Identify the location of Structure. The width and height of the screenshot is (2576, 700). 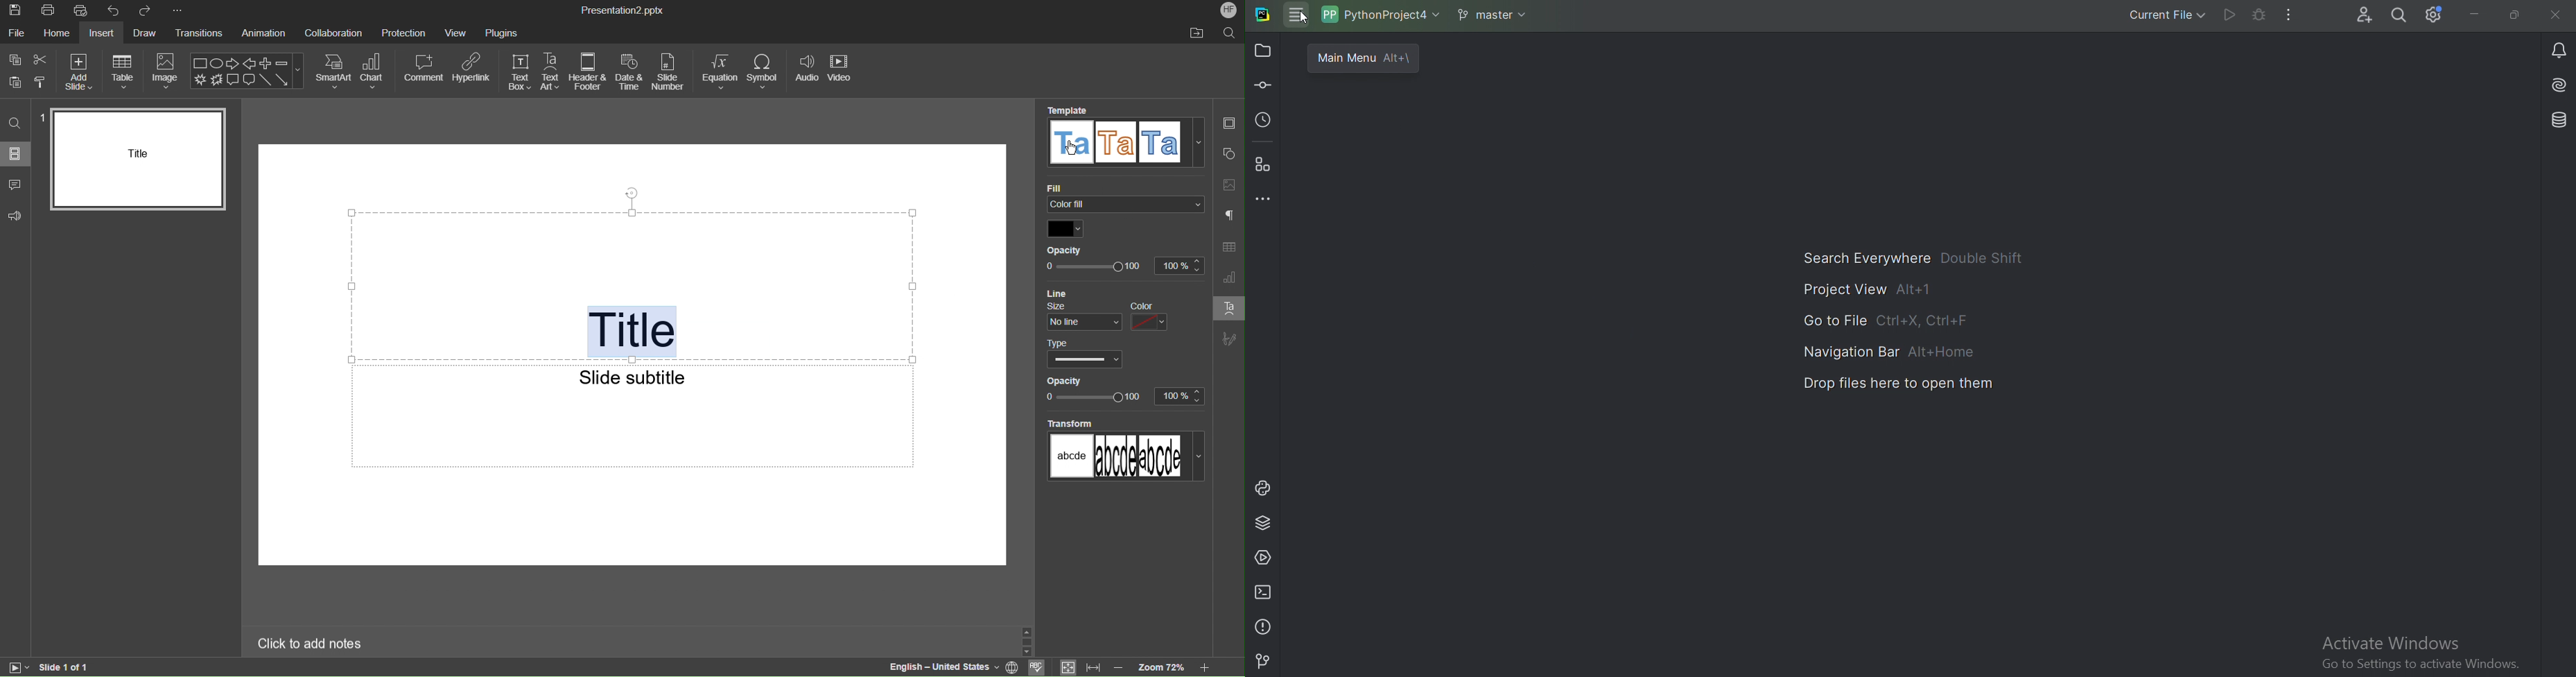
(1264, 166).